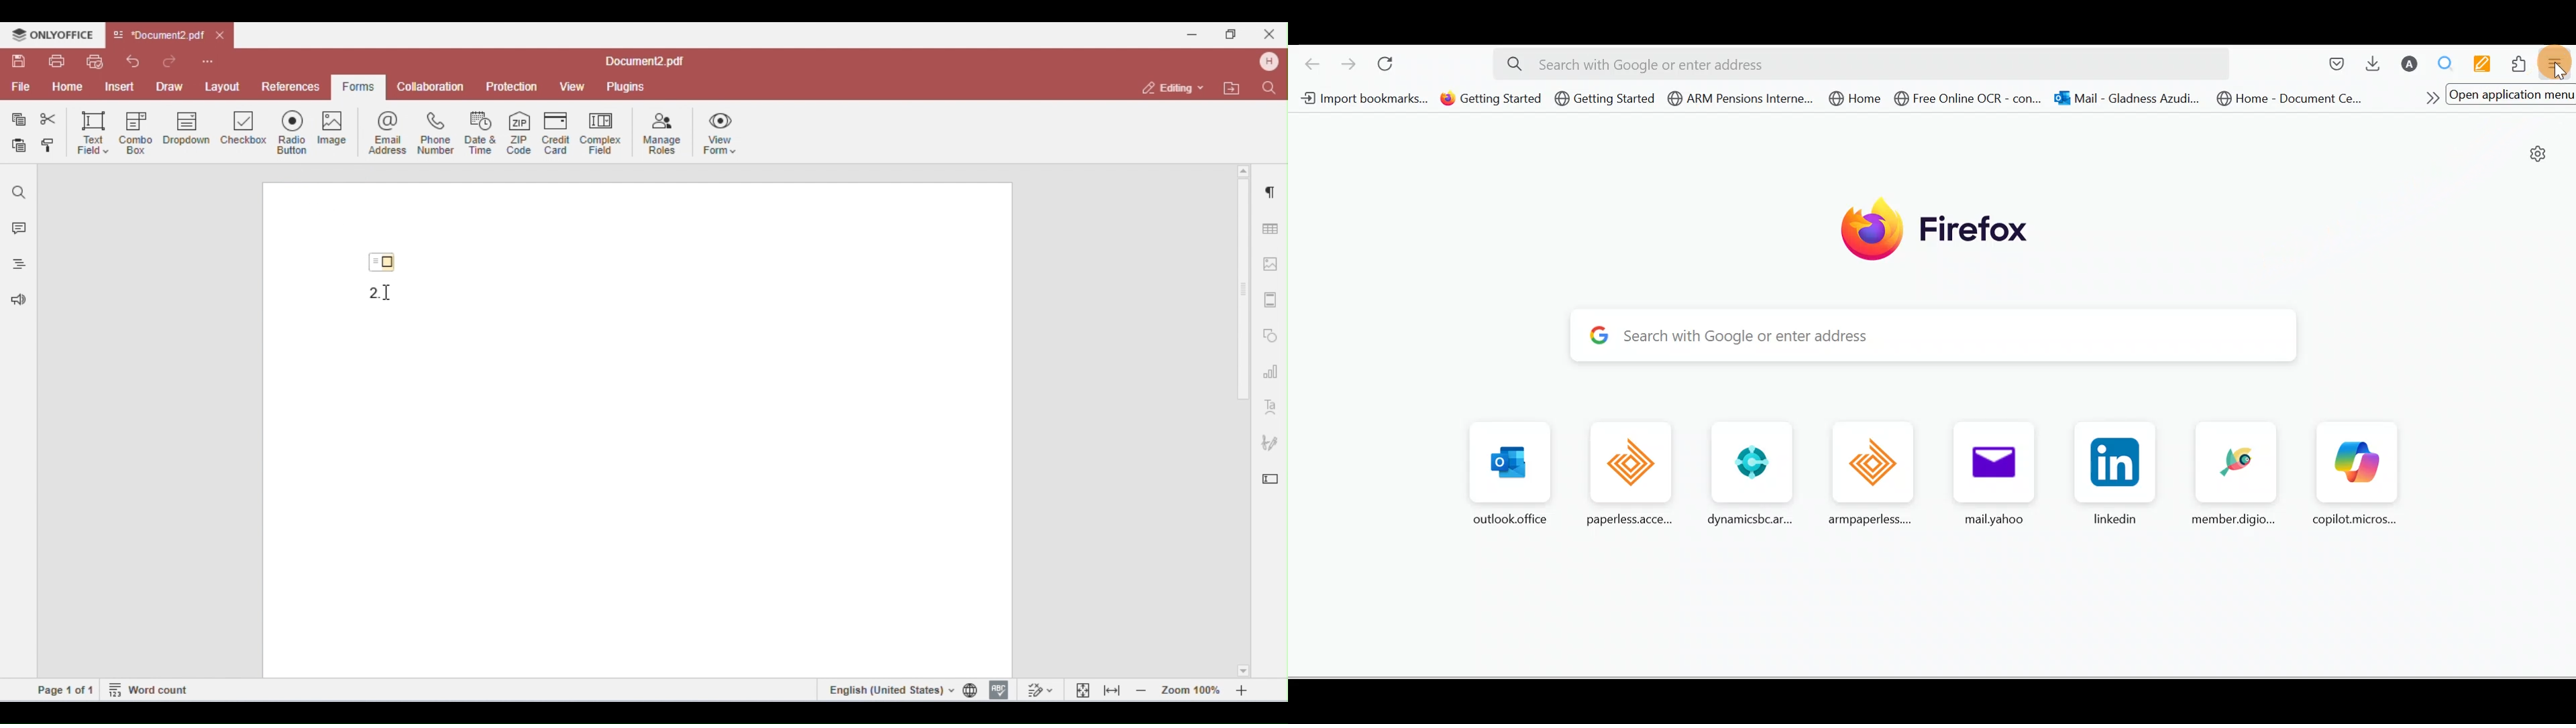  I want to click on Account, so click(2411, 65).